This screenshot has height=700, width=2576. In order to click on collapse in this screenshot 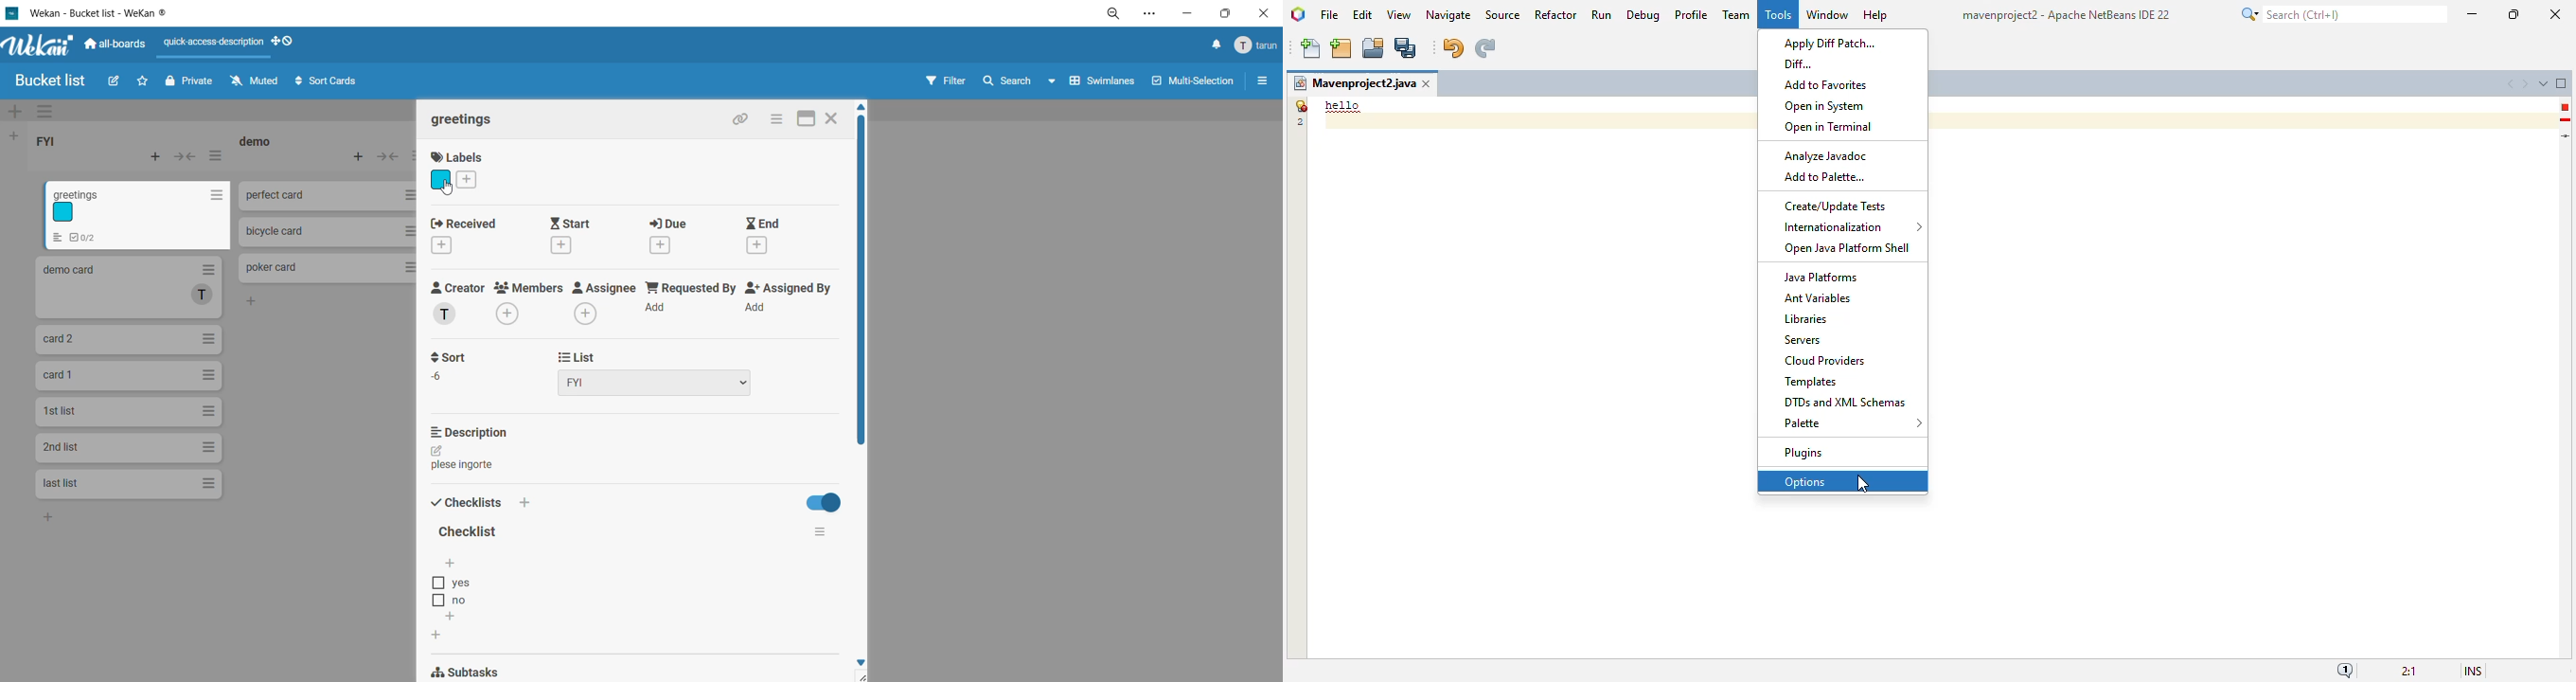, I will do `click(388, 158)`.